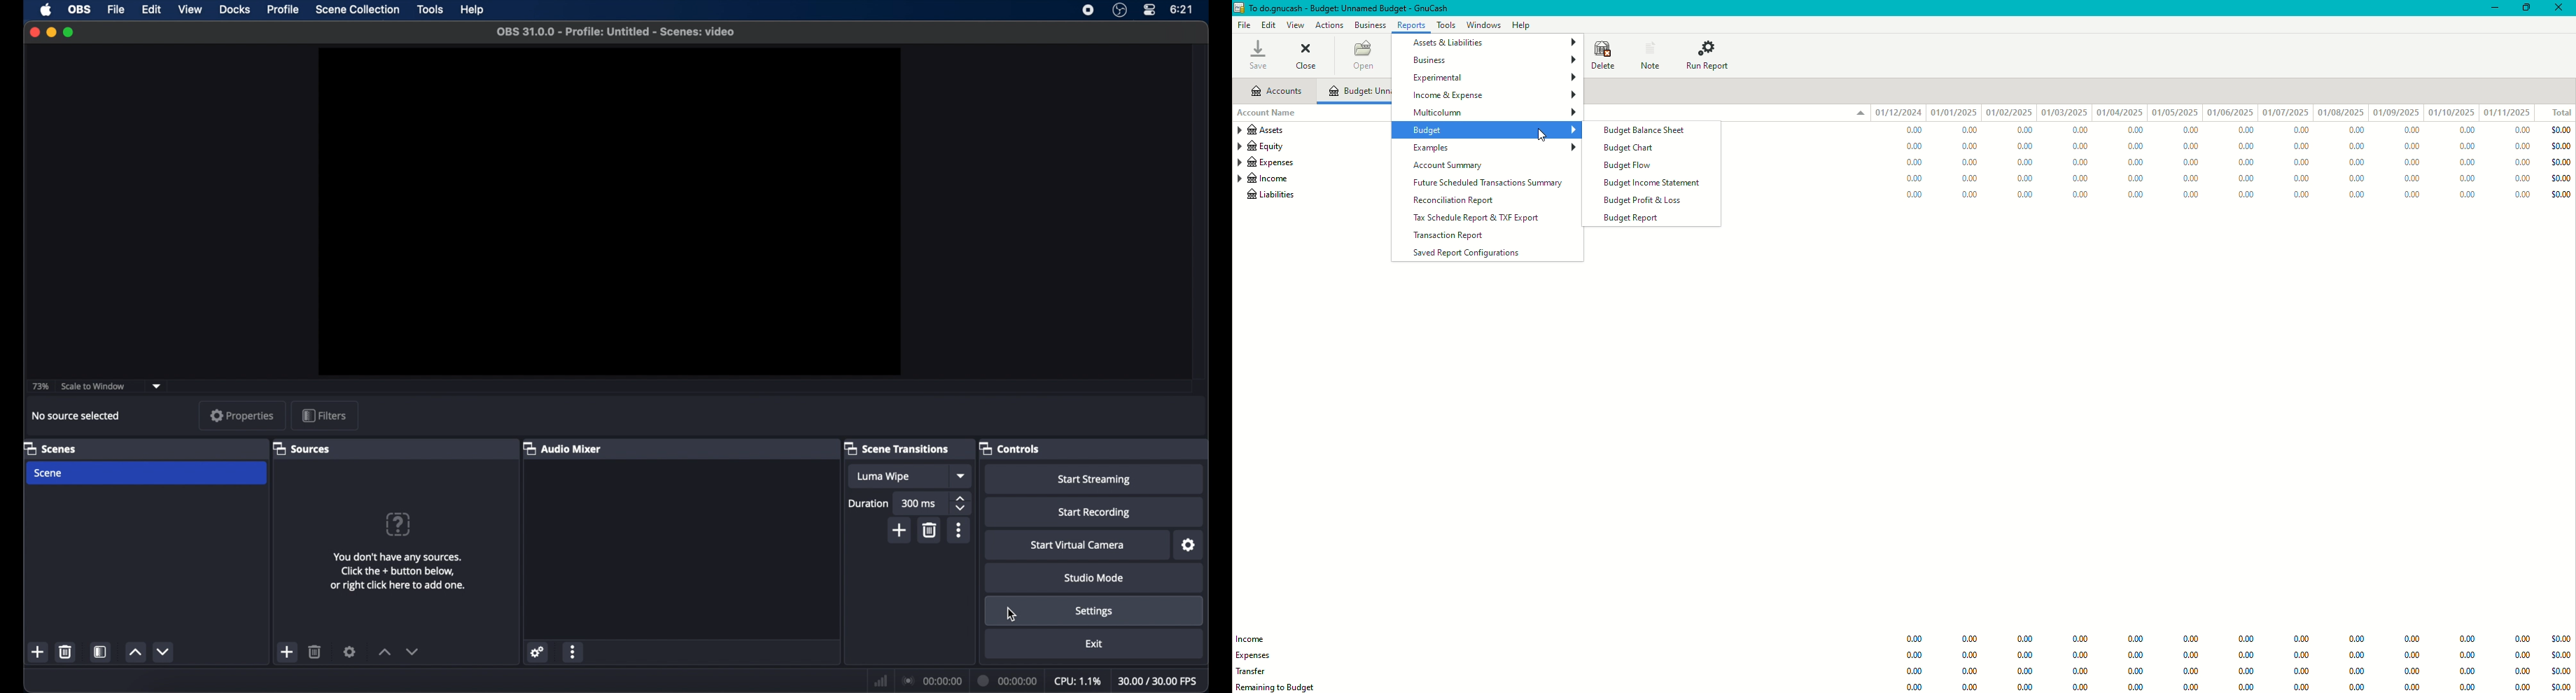 The width and height of the screenshot is (2576, 700). What do you see at coordinates (1269, 25) in the screenshot?
I see `Edit` at bounding box center [1269, 25].